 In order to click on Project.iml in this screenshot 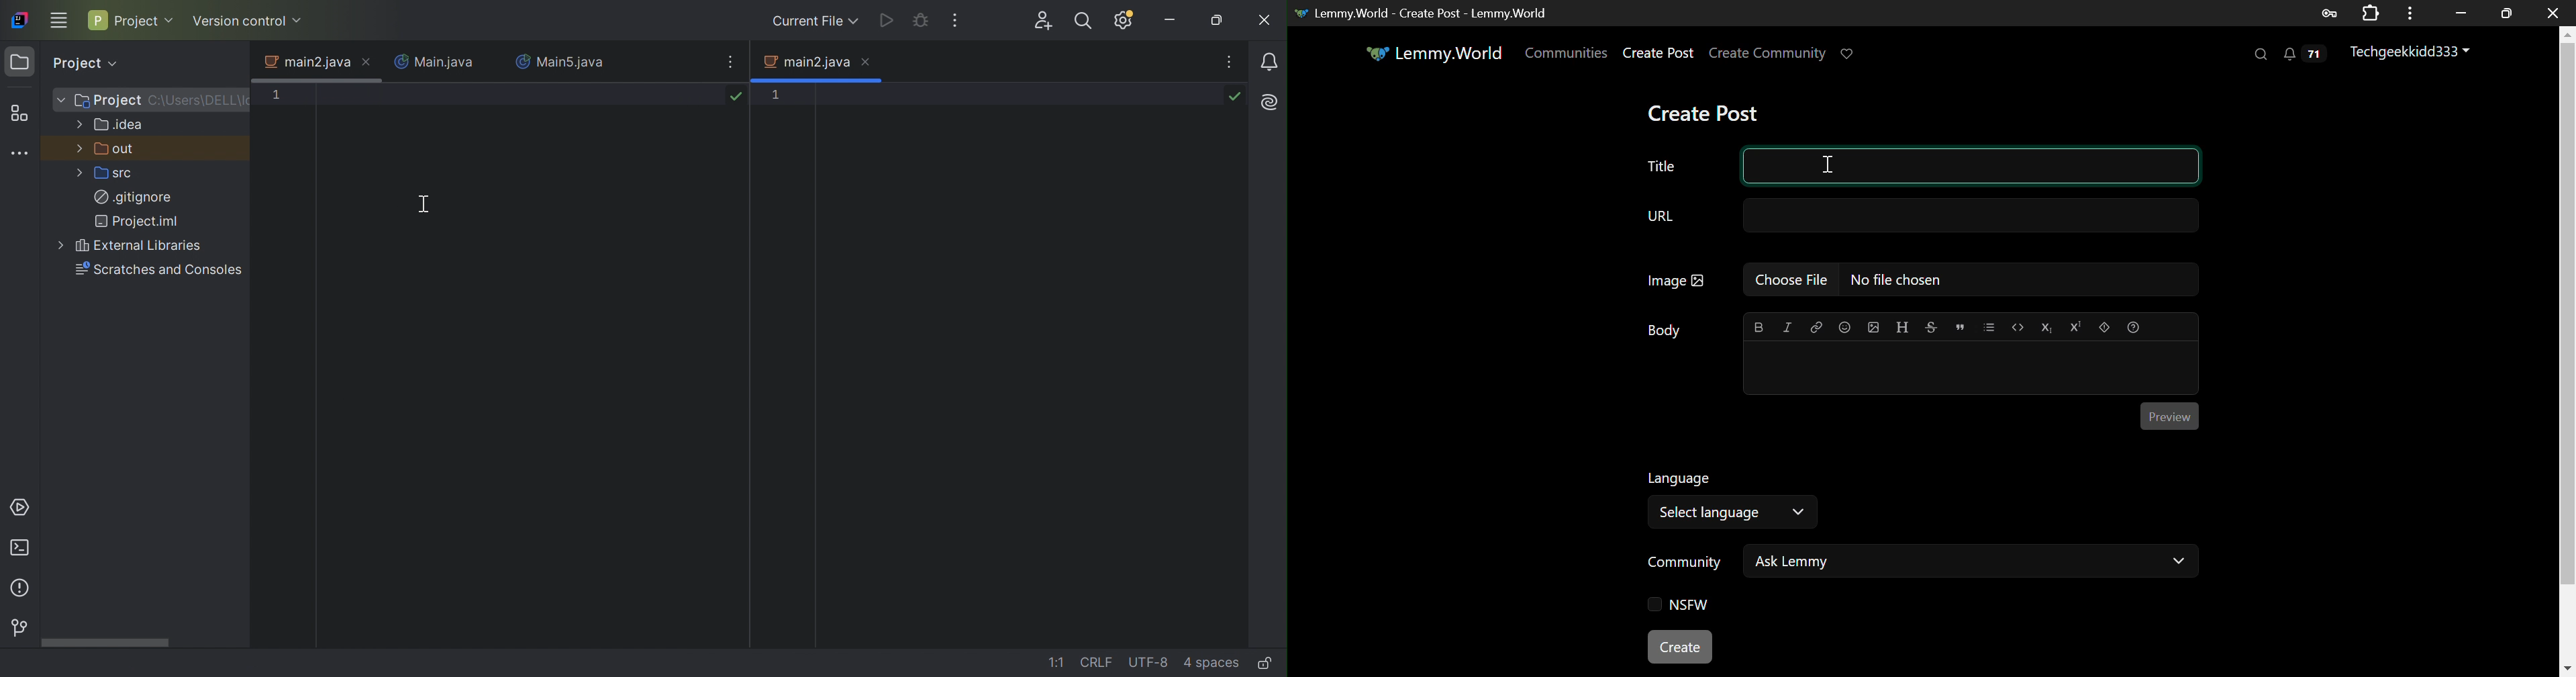, I will do `click(140, 223)`.